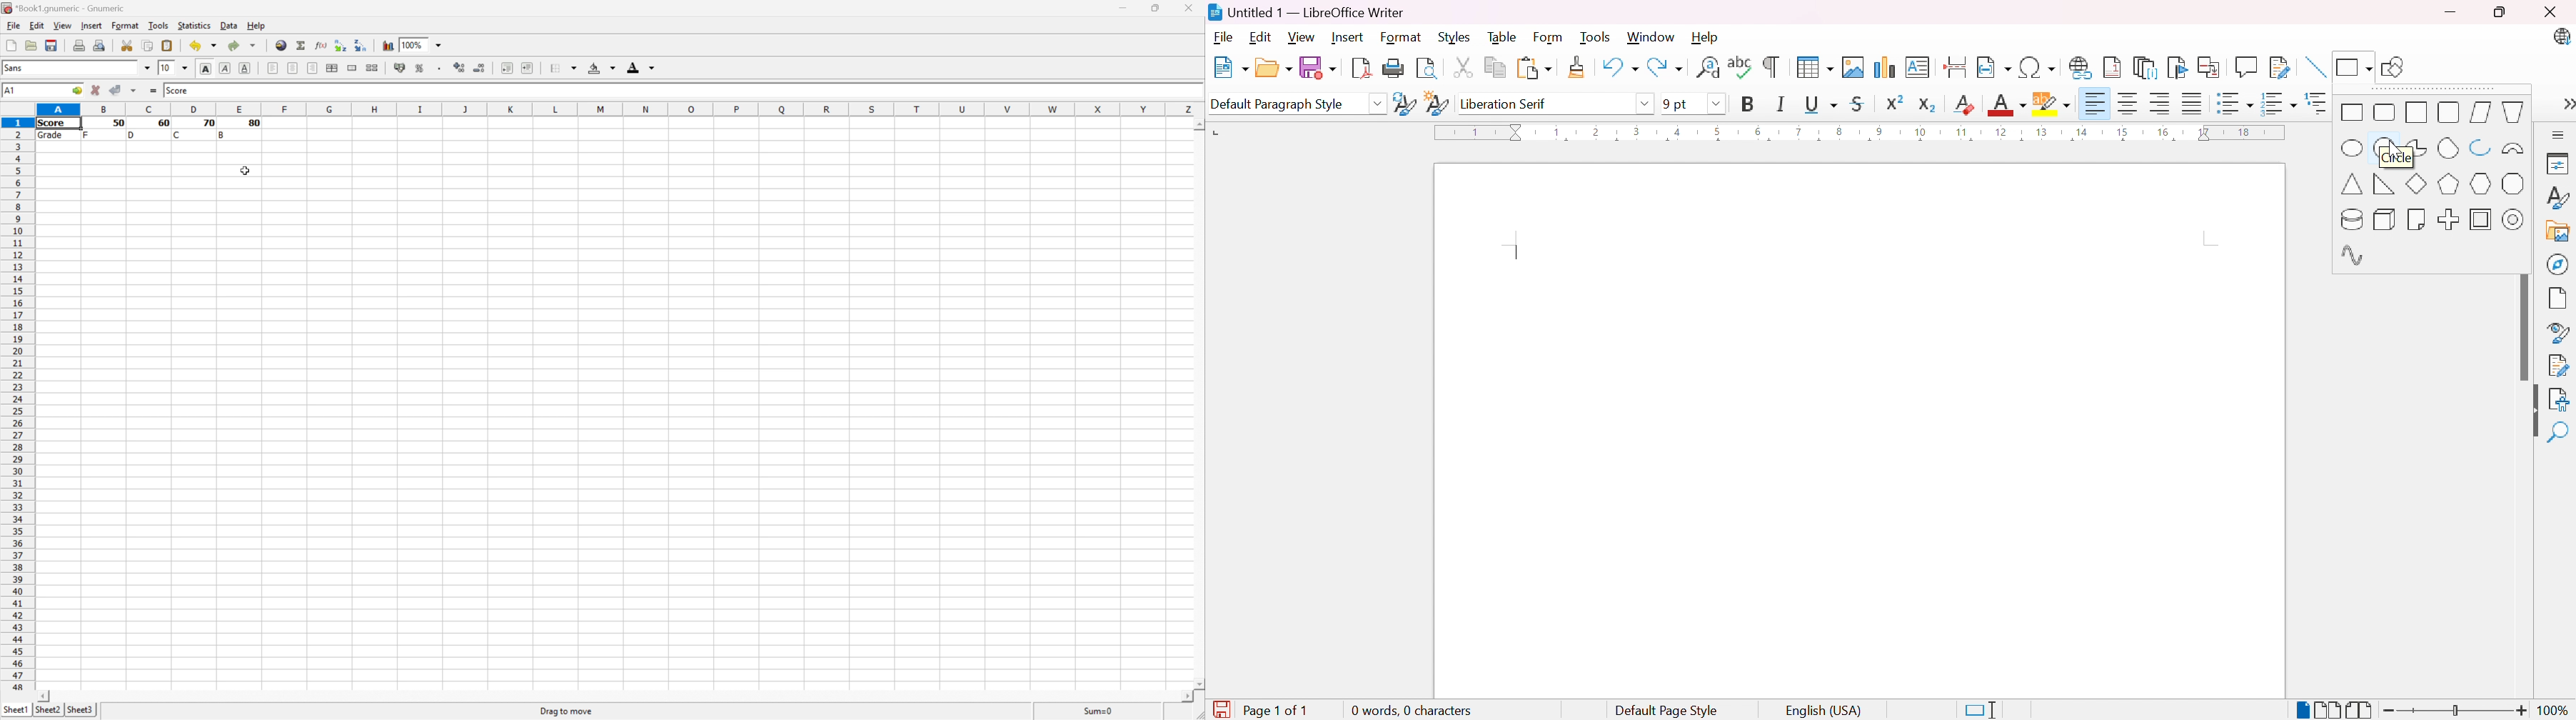  I want to click on Font size, so click(1674, 104).